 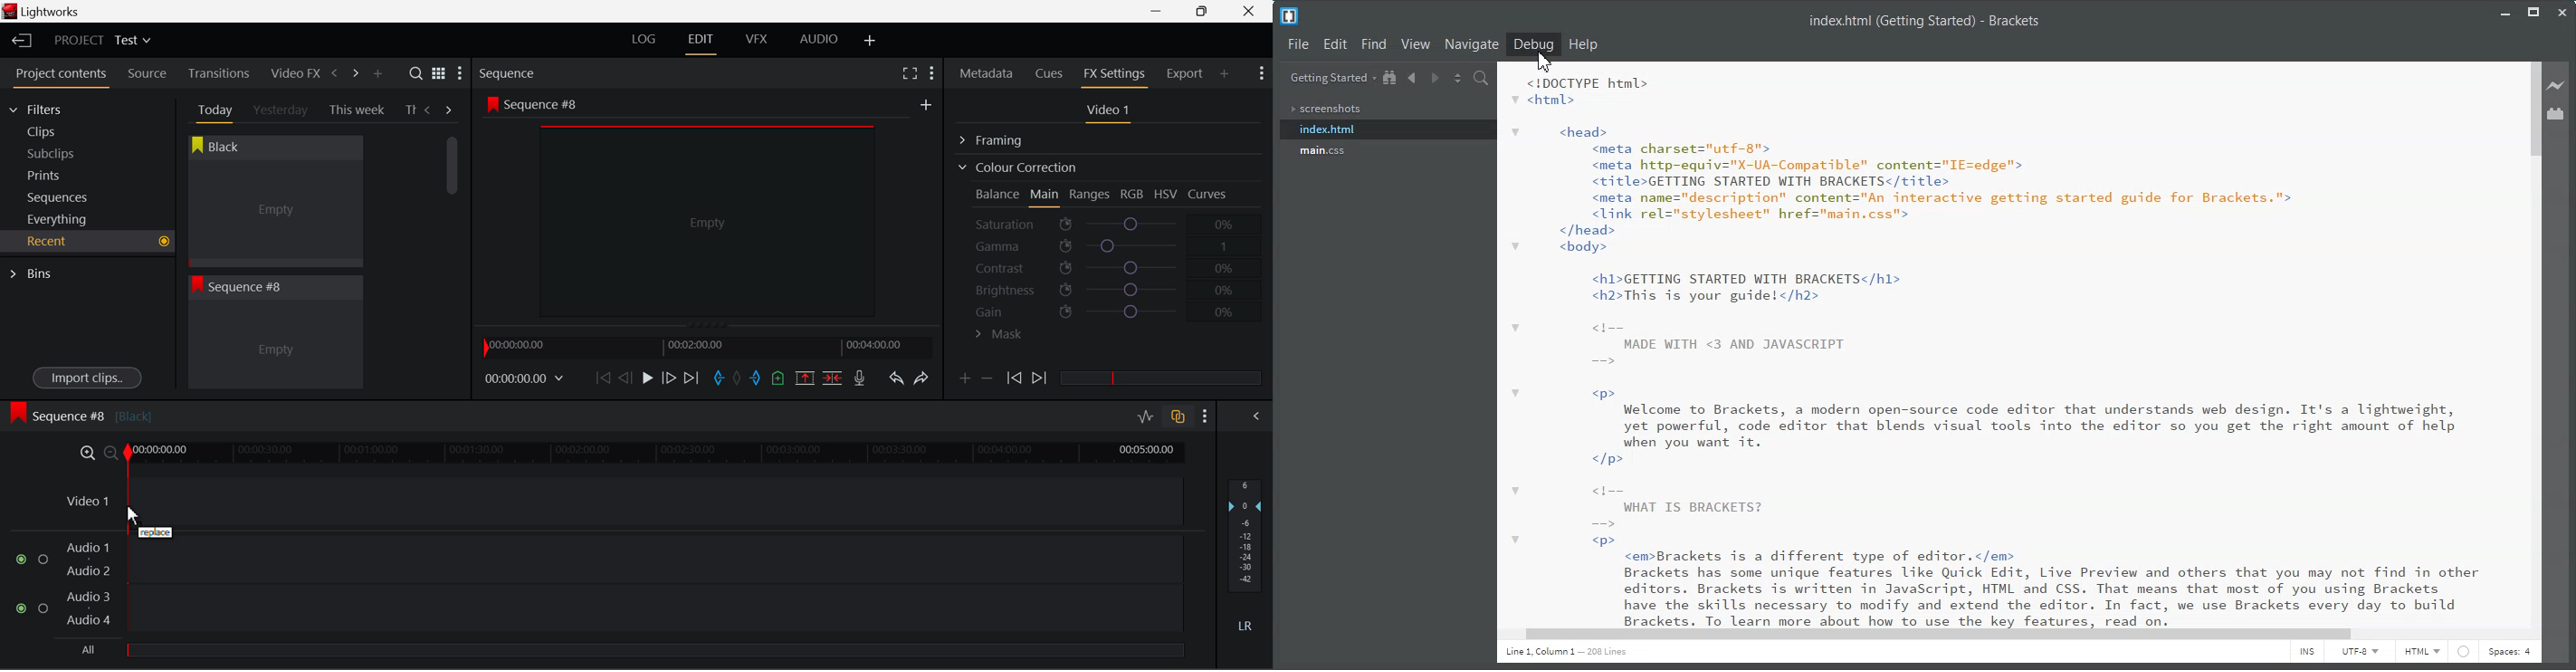 I want to click on Previous Tab, so click(x=430, y=109).